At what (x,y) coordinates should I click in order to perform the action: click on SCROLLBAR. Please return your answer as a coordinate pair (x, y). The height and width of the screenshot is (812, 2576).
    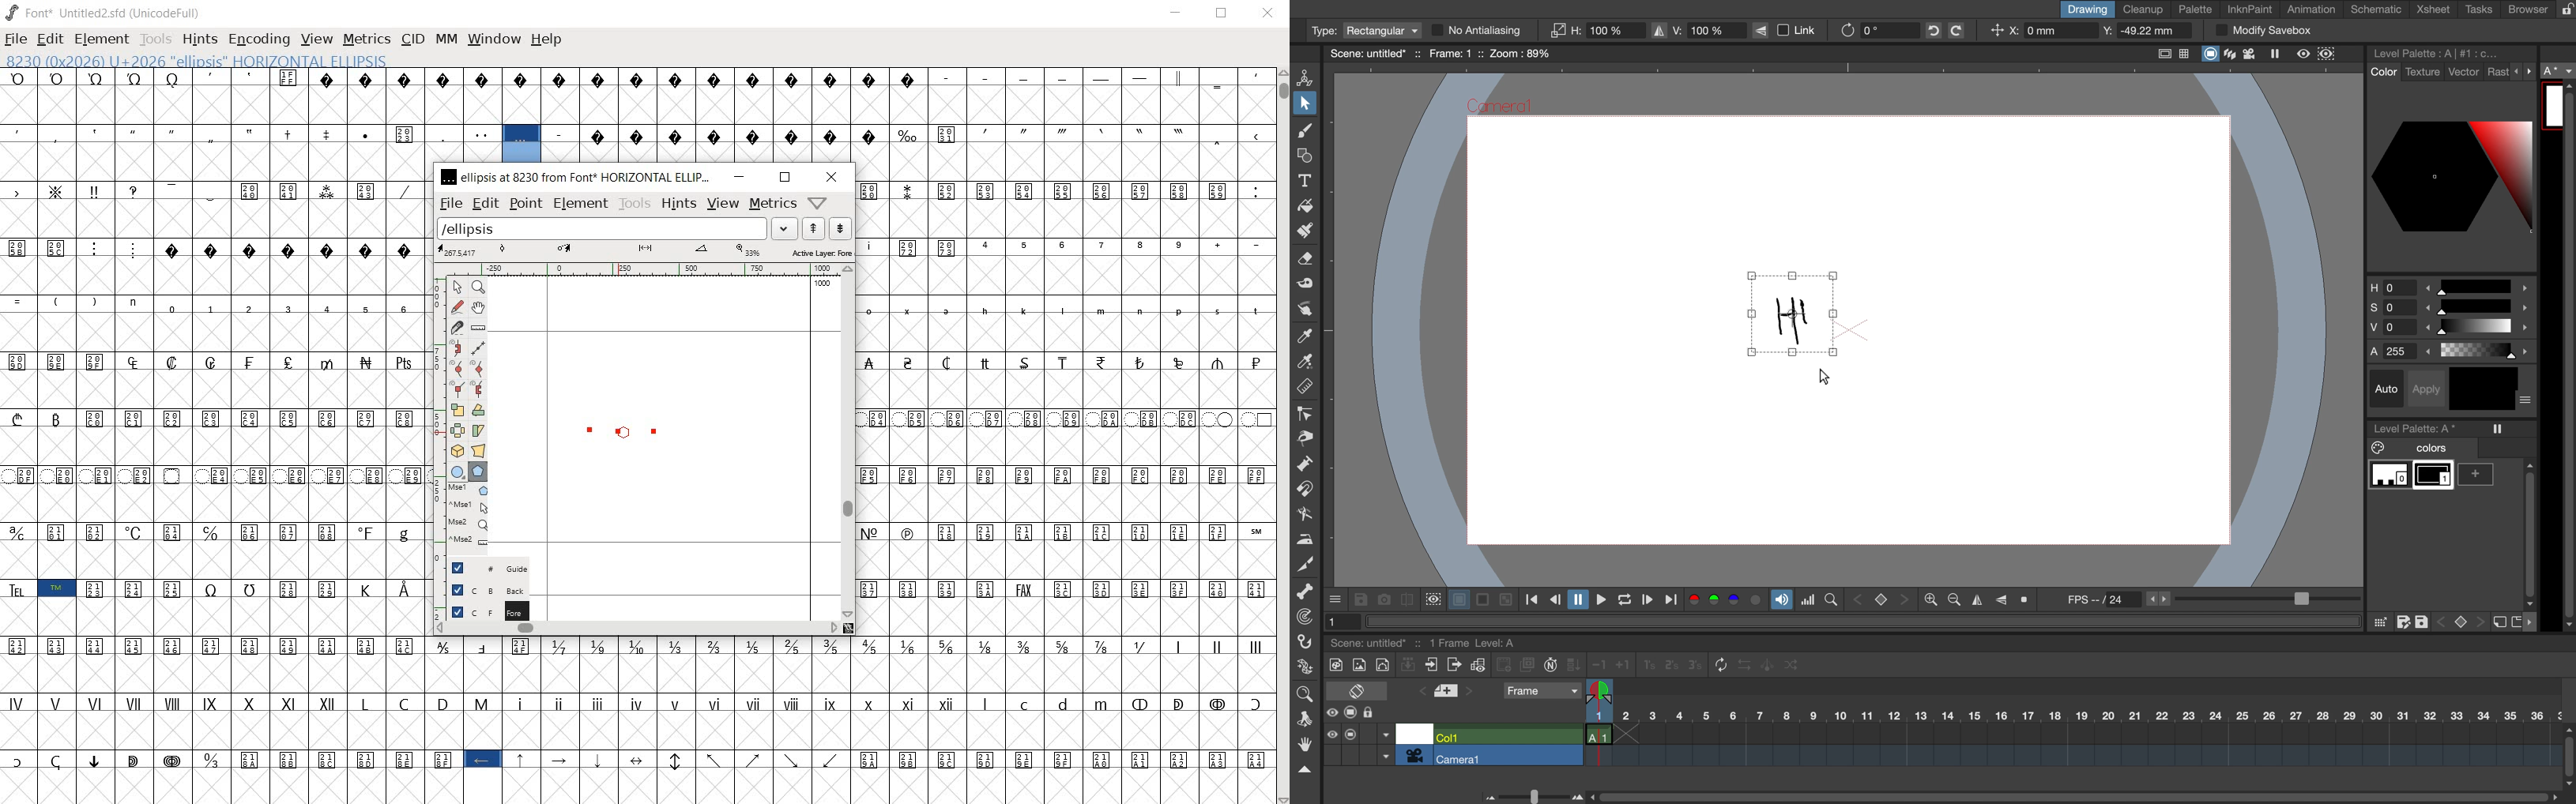
    Looking at the image, I should click on (1282, 436).